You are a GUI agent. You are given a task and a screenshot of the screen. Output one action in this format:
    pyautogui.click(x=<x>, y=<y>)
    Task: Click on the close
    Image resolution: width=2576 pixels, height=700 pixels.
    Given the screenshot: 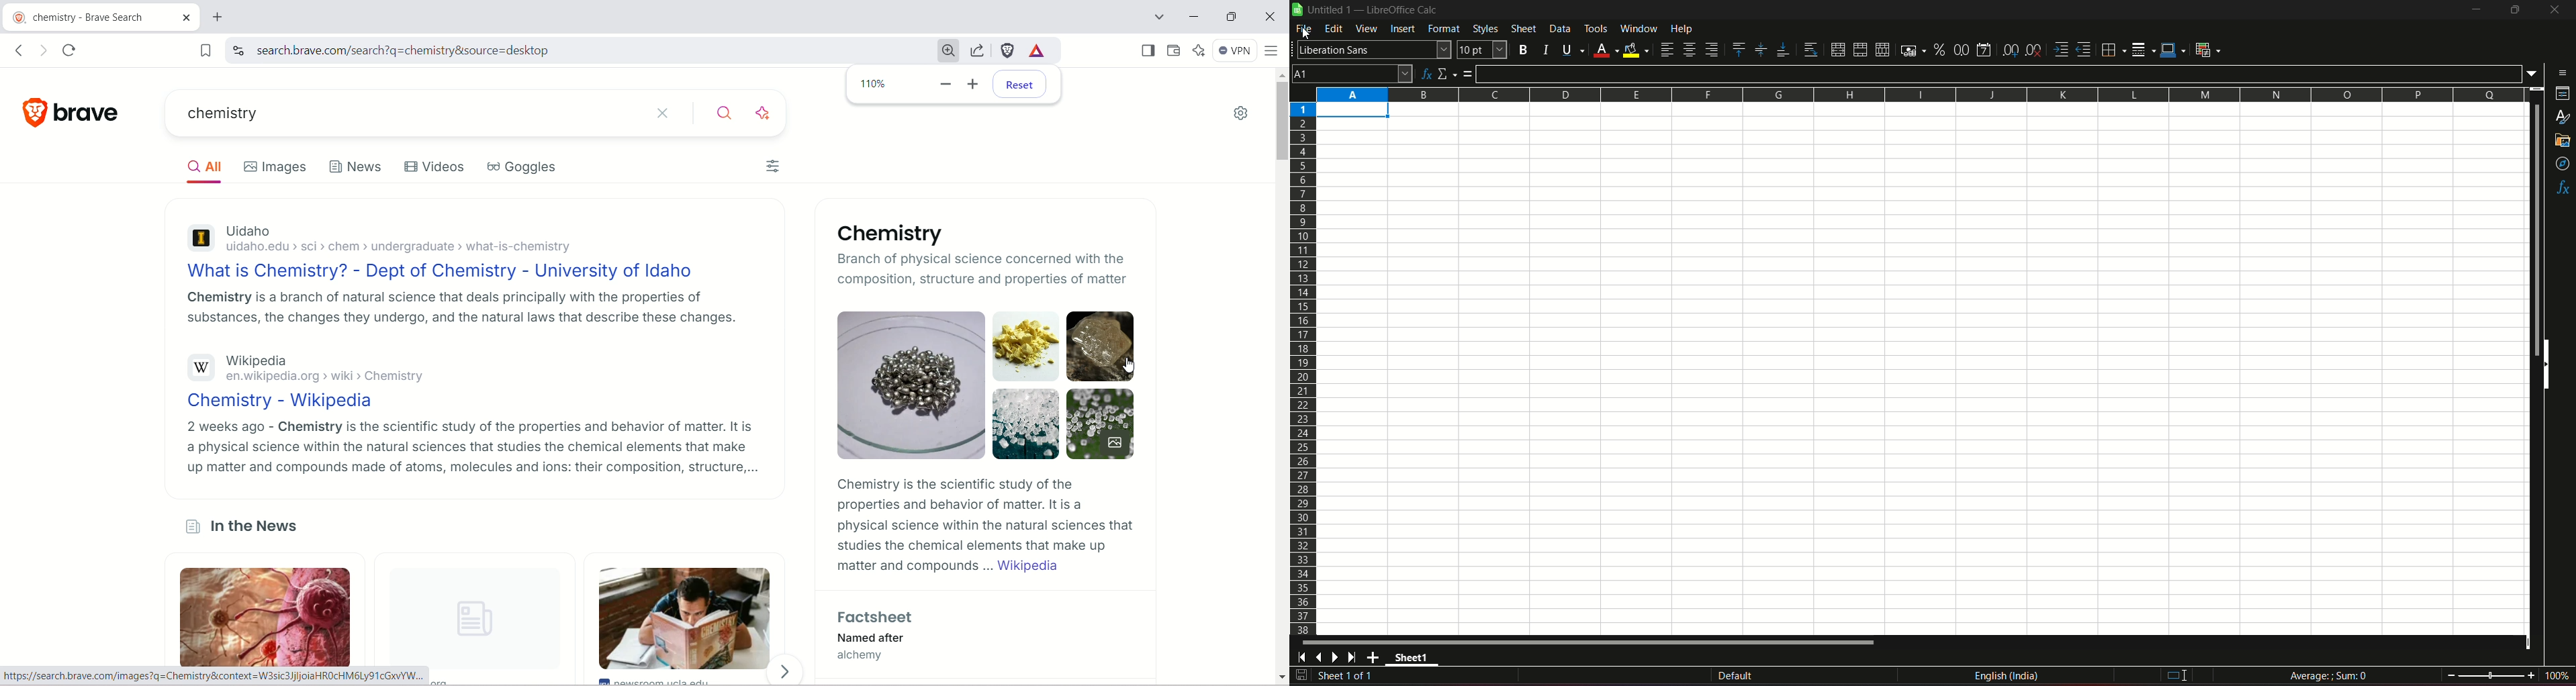 What is the action you would take?
    pyautogui.click(x=2552, y=12)
    